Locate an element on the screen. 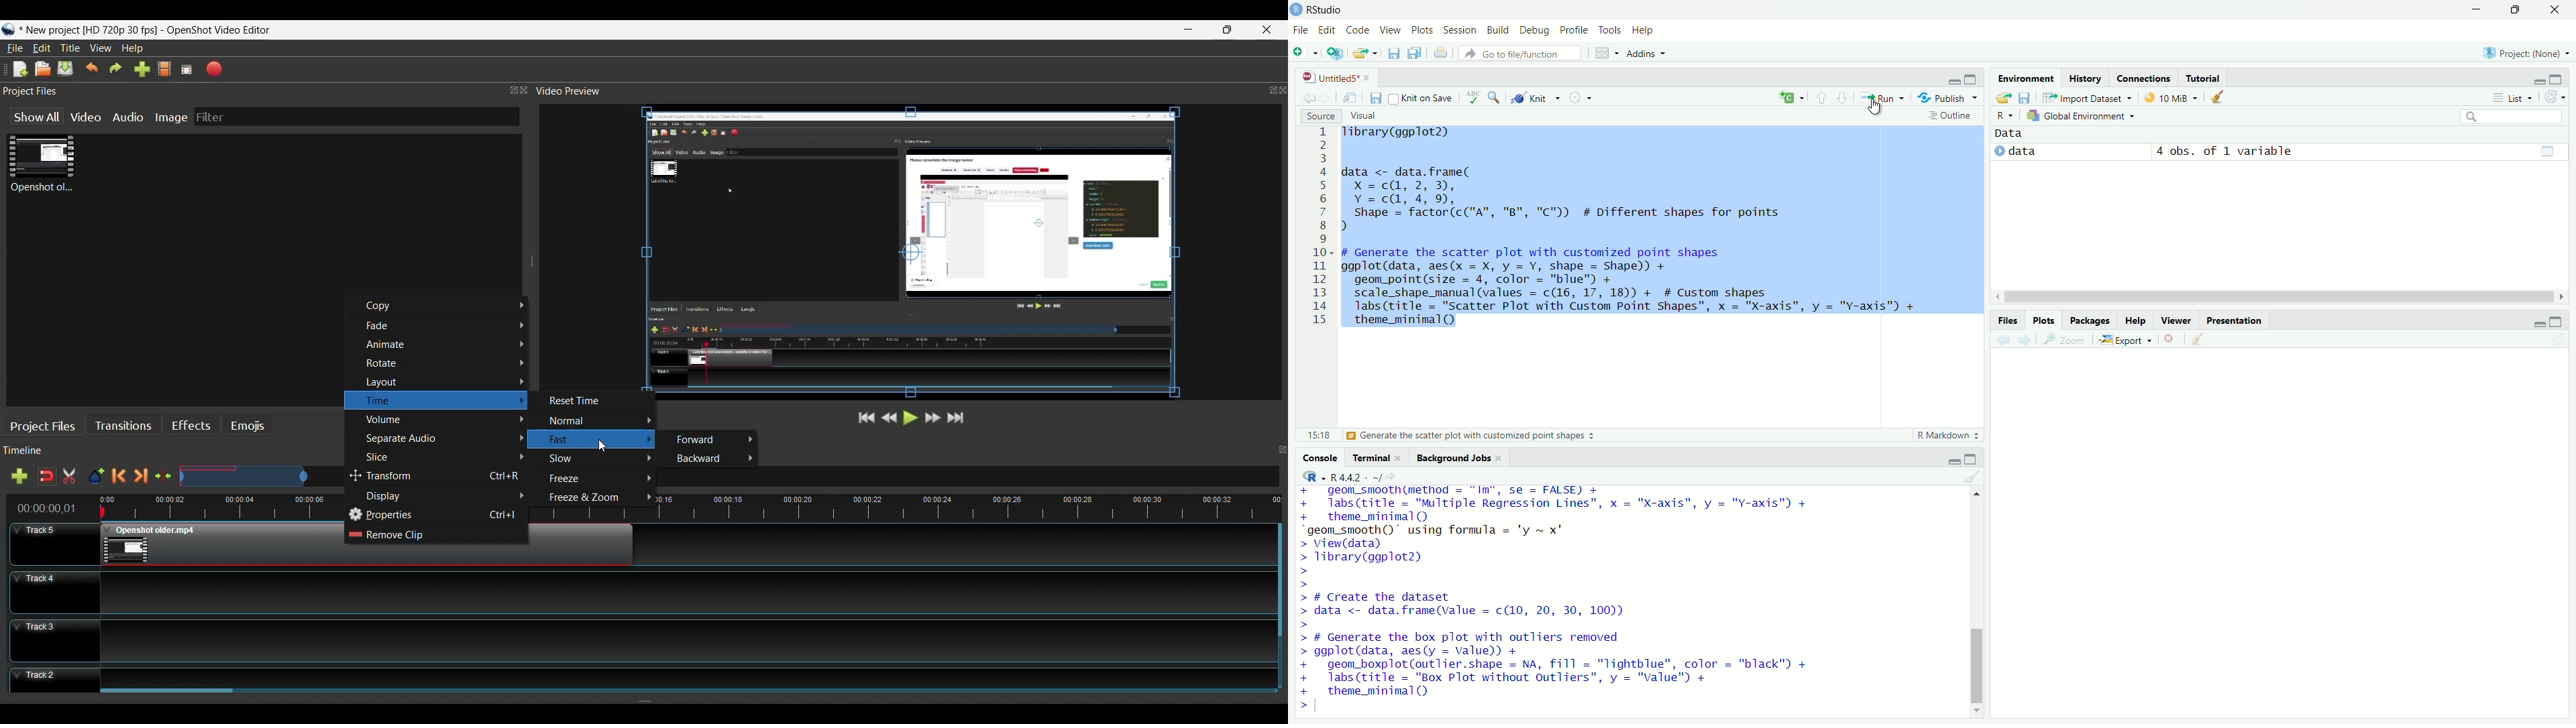 The width and height of the screenshot is (2576, 728). horizontal scroll bar is located at coordinates (2279, 296).